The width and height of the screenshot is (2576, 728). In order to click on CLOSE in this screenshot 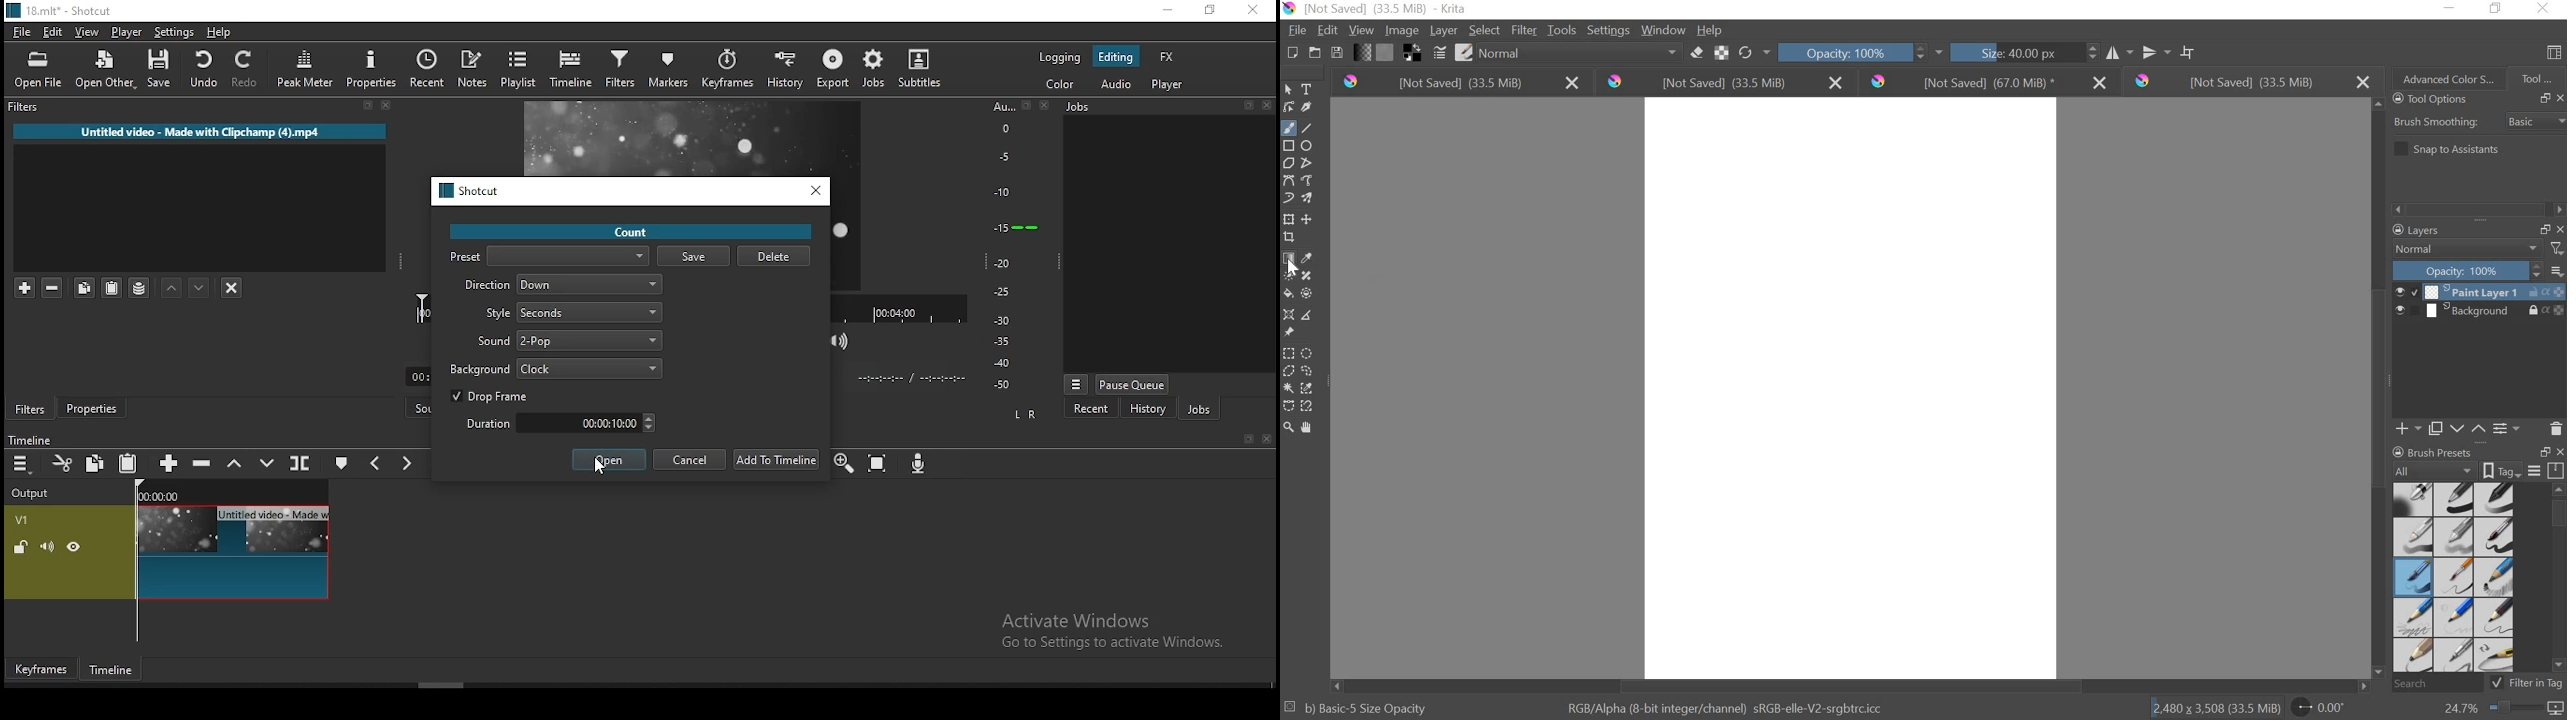, I will do `click(2558, 453)`.